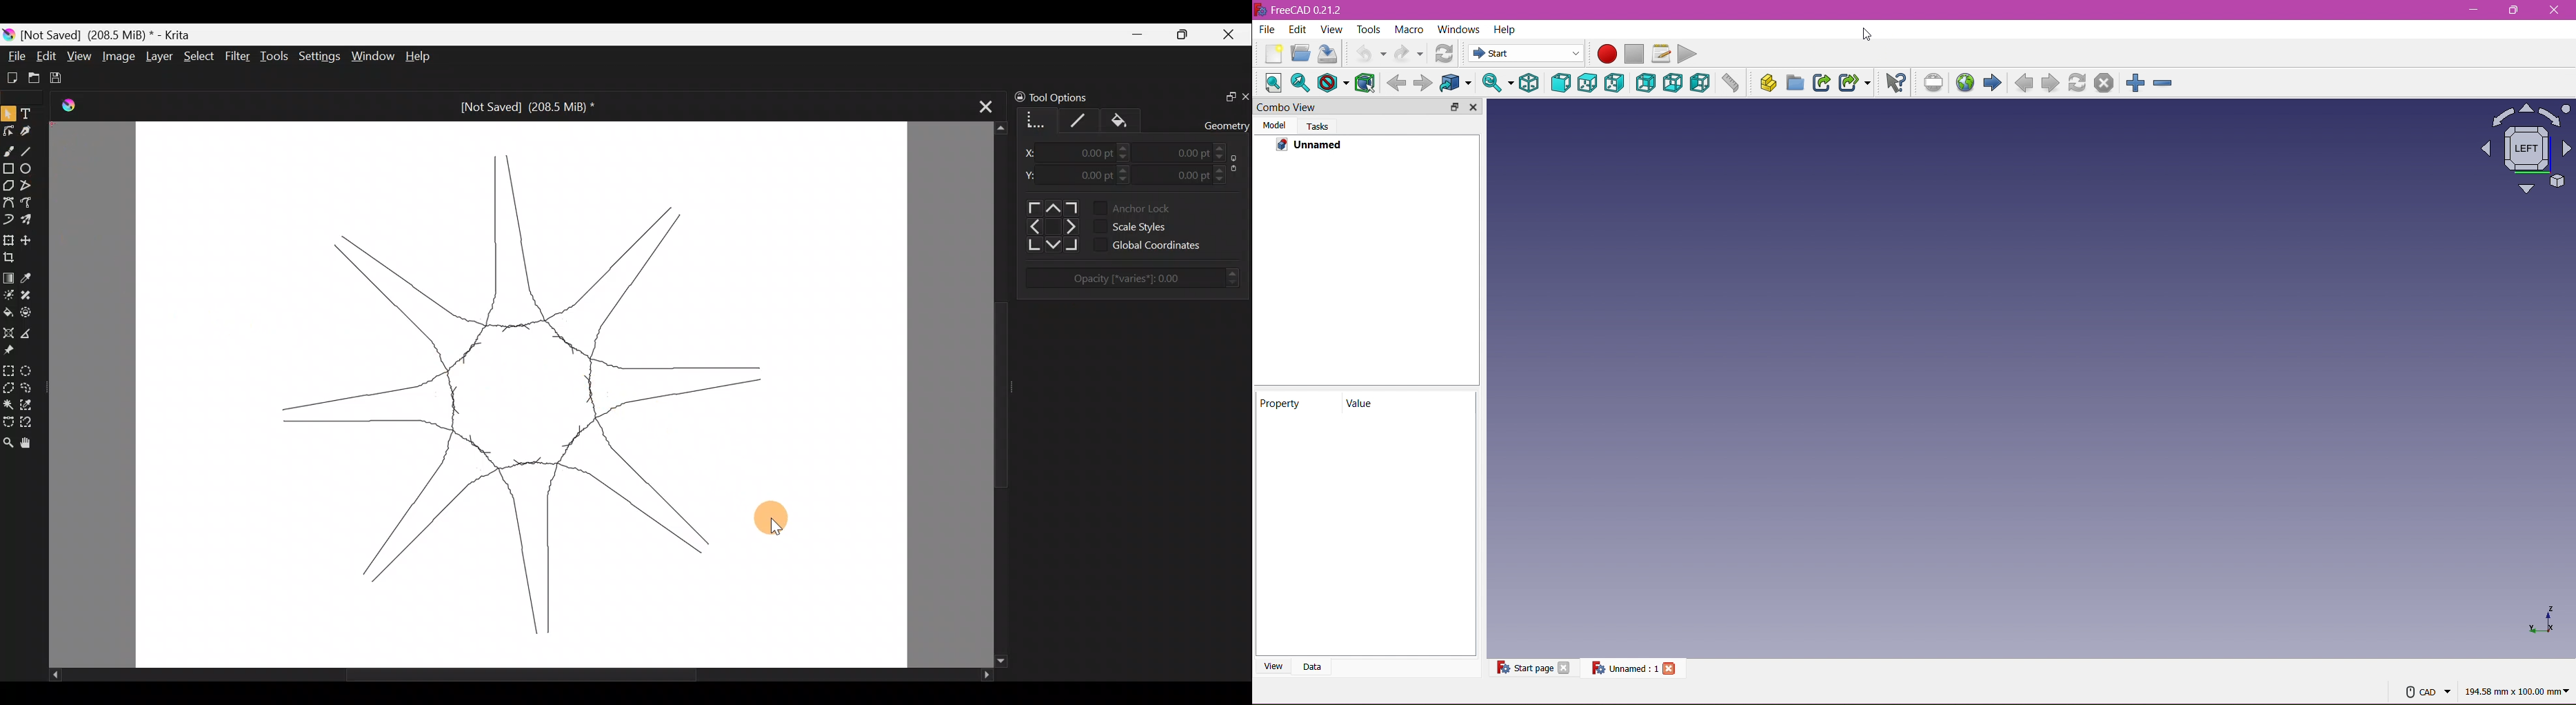  I want to click on Freehand selection tool, so click(28, 388).